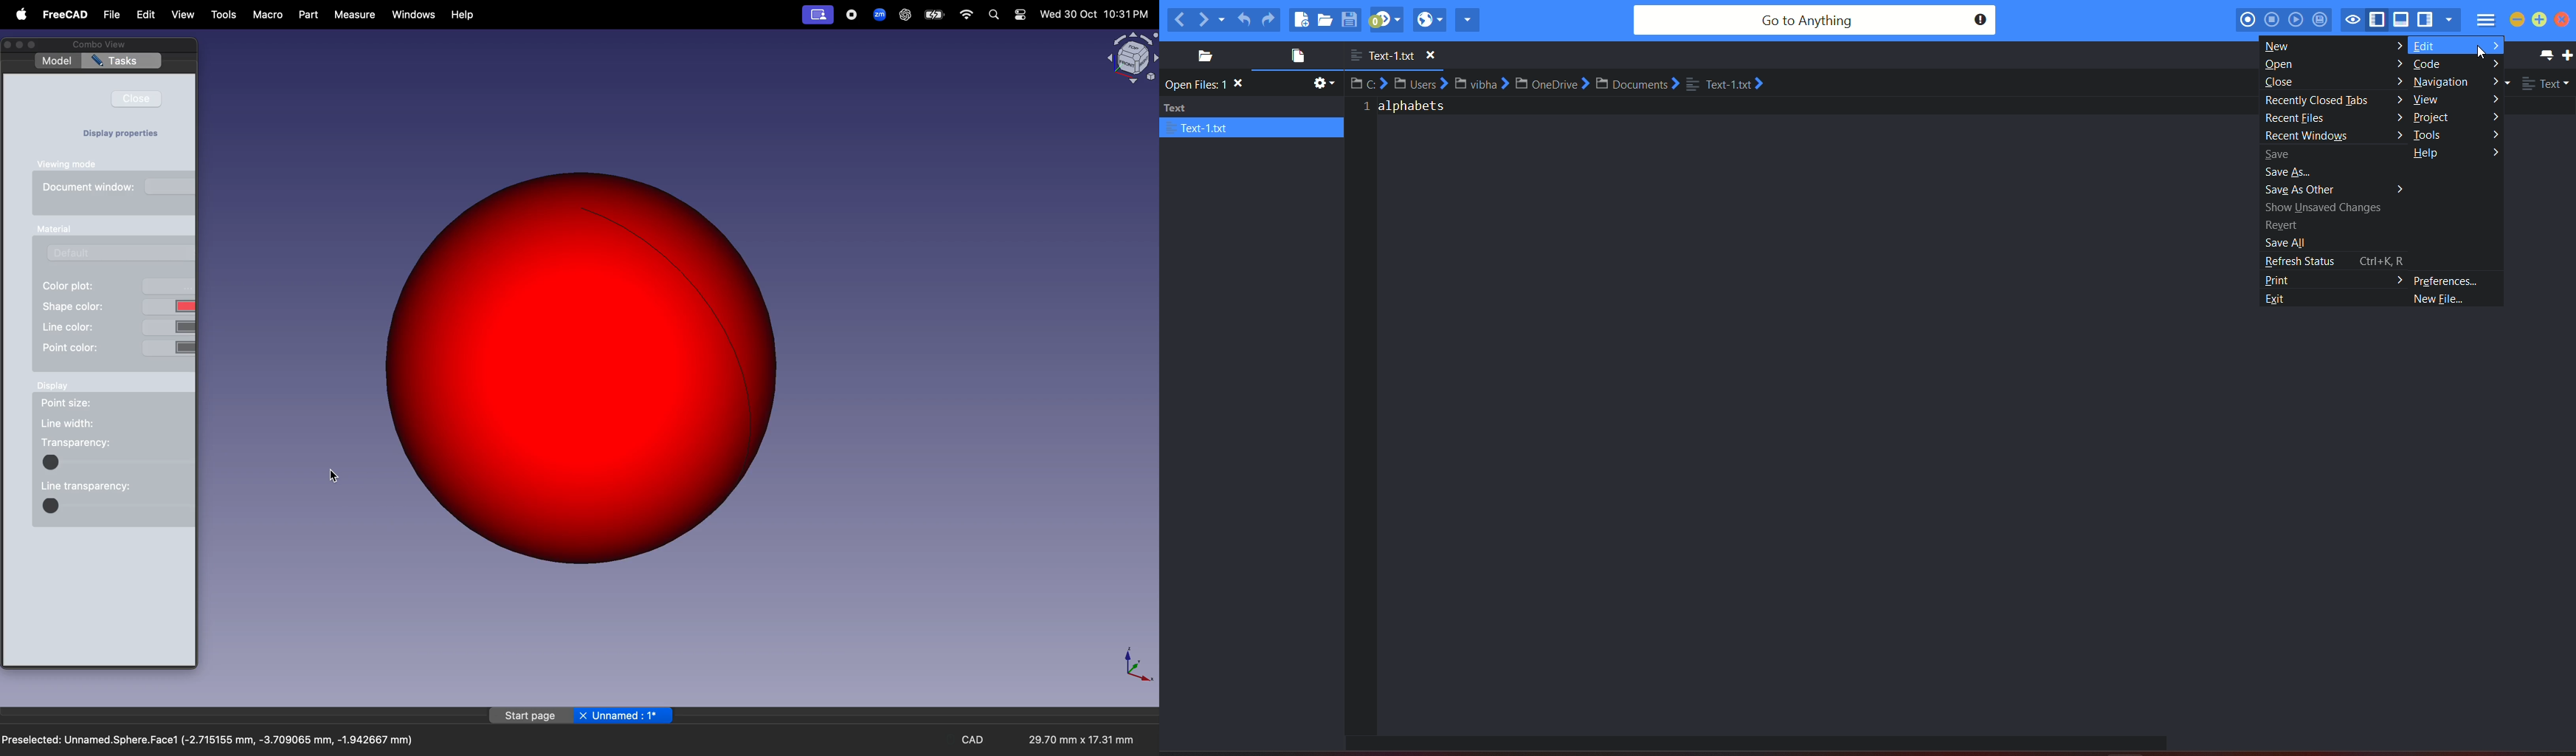  Describe the element at coordinates (2403, 187) in the screenshot. I see `More` at that location.